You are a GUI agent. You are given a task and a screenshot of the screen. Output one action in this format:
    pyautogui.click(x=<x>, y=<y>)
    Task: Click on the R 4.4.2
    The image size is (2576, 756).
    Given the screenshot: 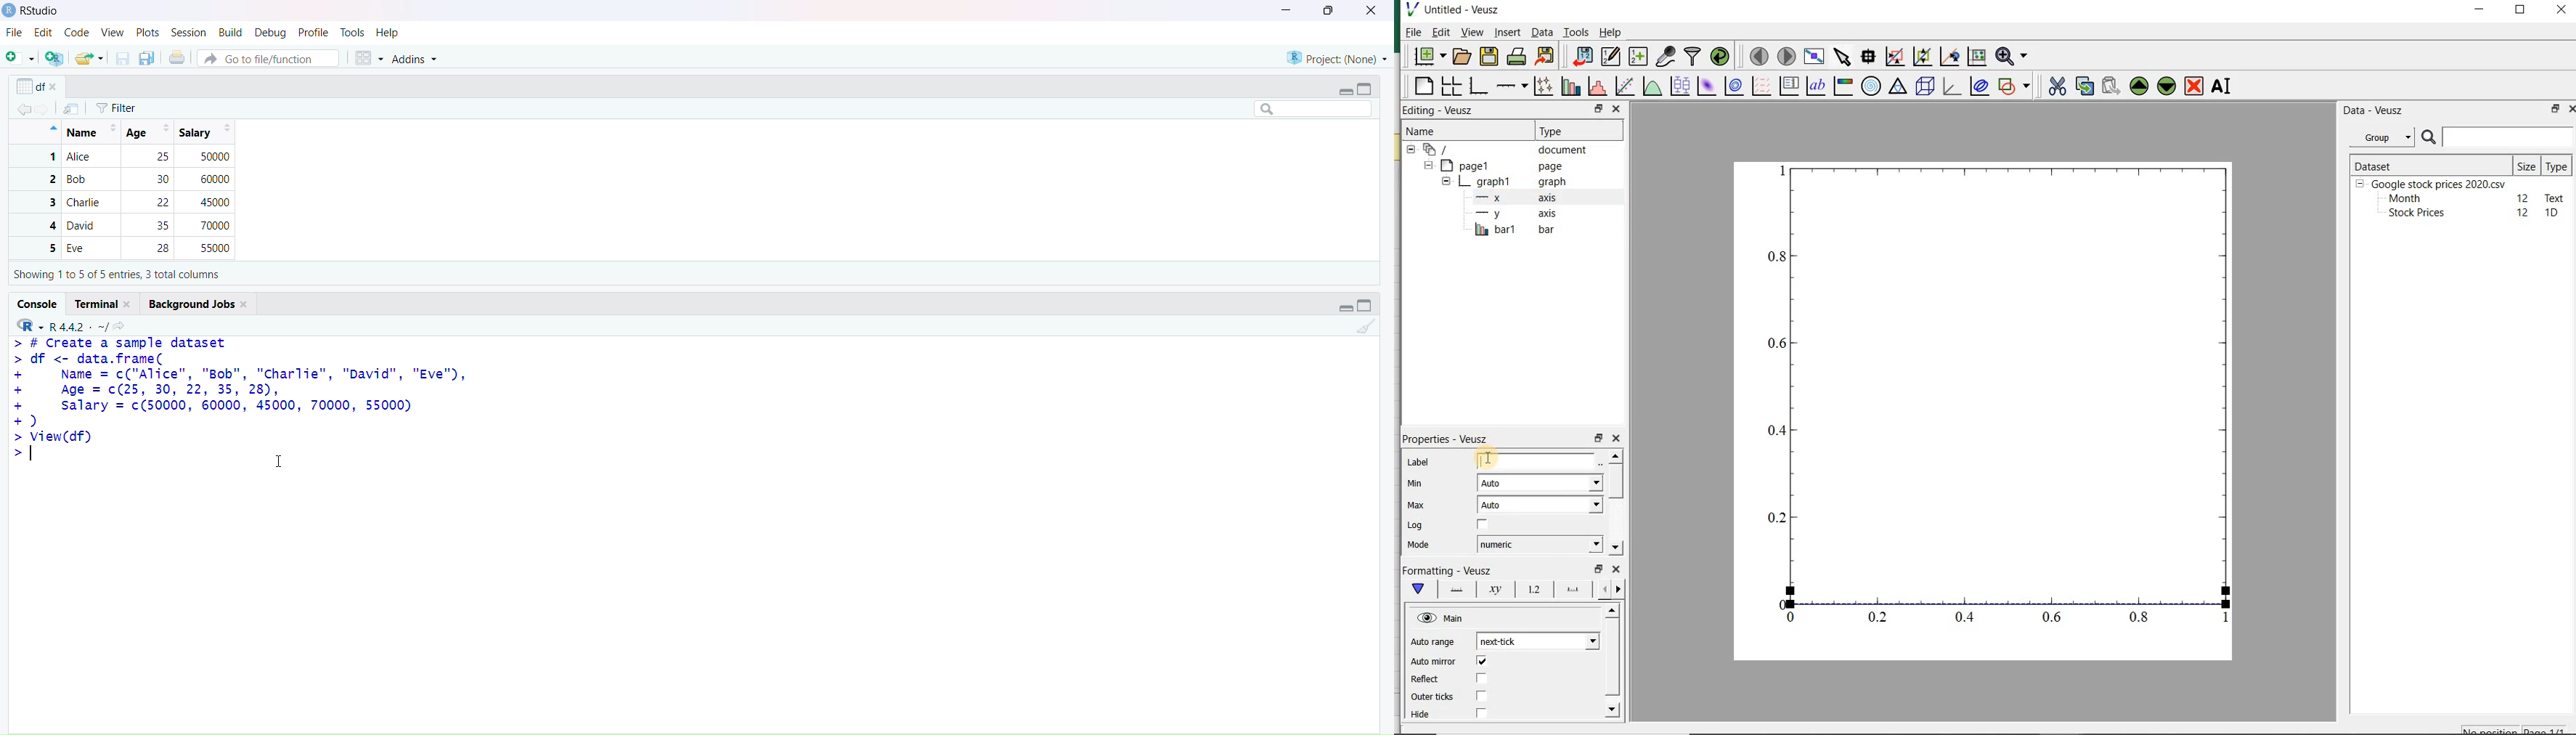 What is the action you would take?
    pyautogui.click(x=59, y=325)
    